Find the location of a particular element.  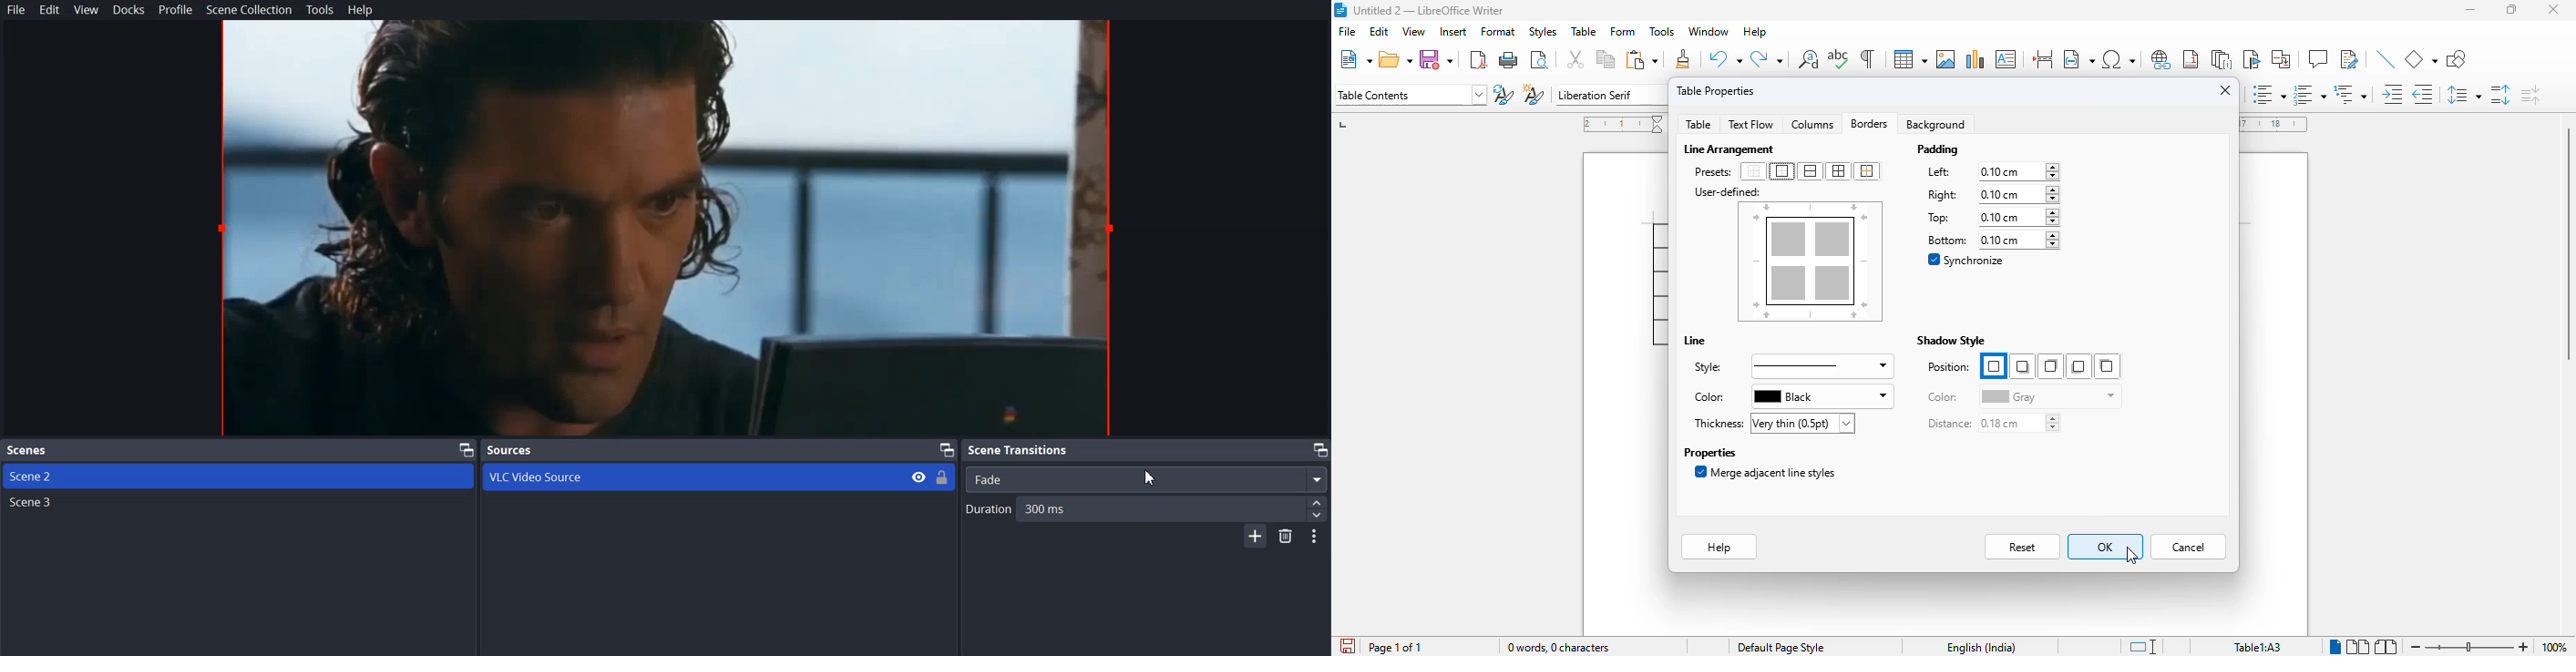

redo is located at coordinates (1766, 58).